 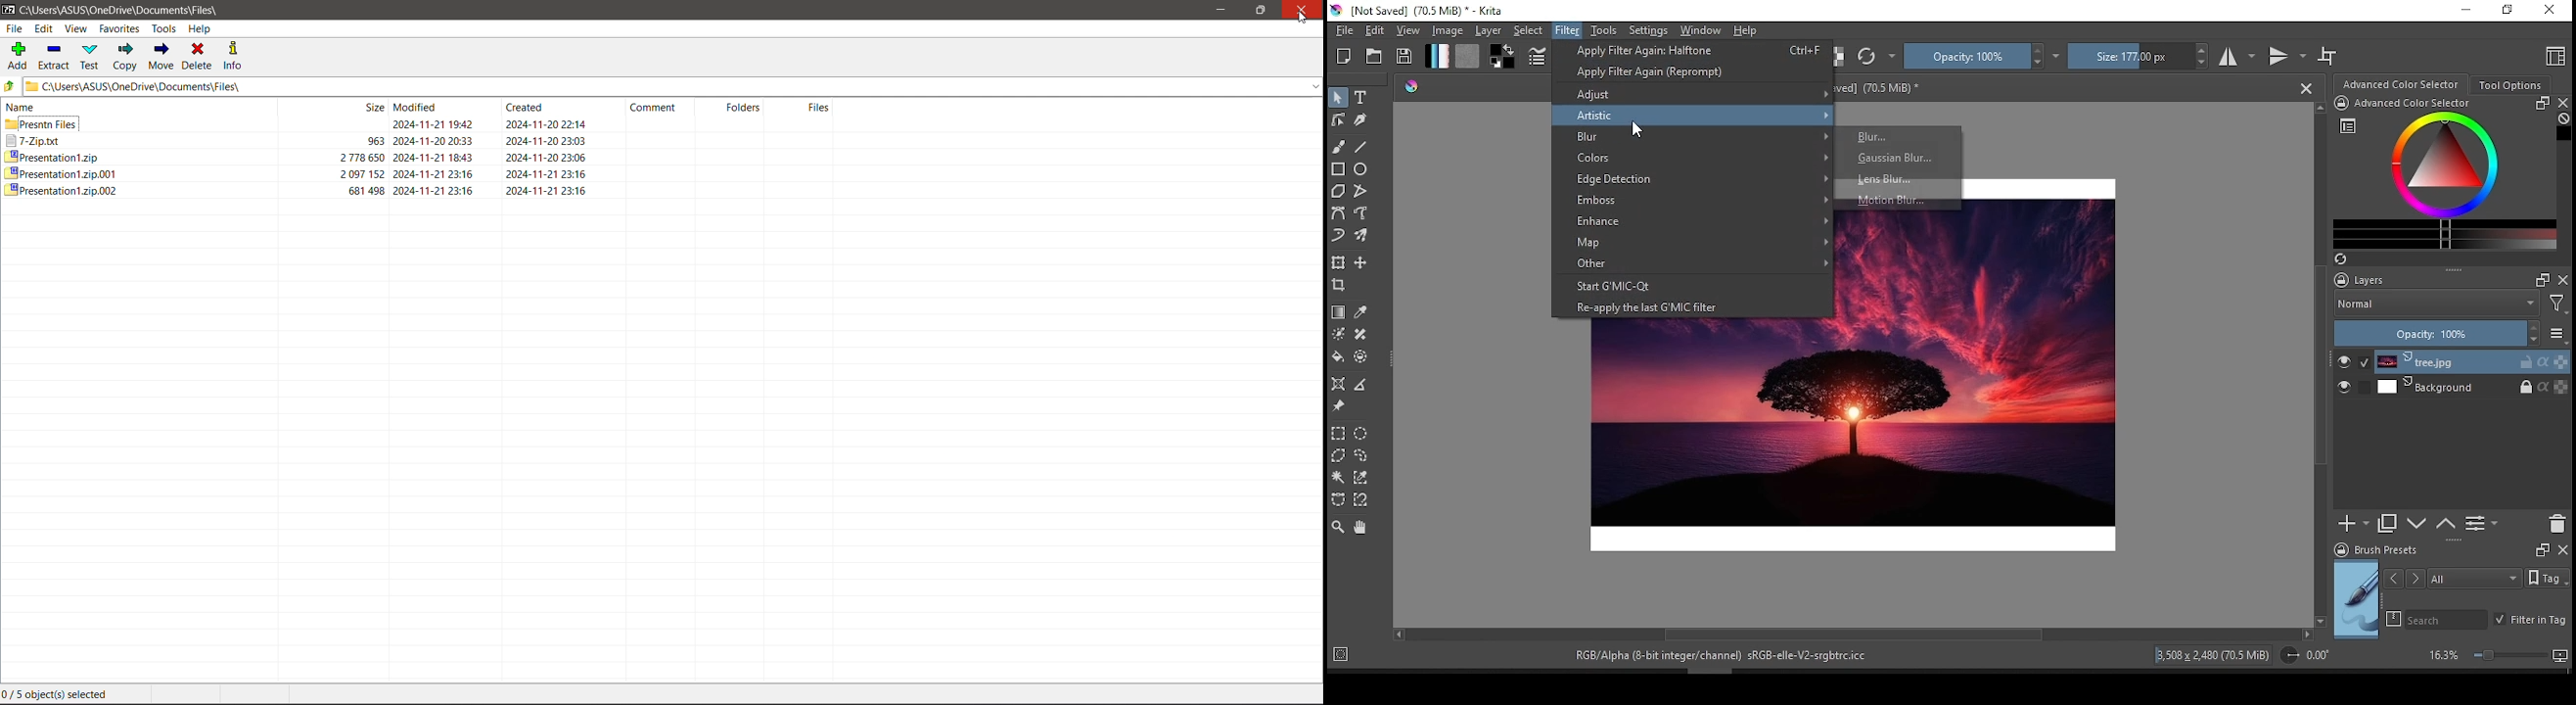 What do you see at coordinates (1603, 30) in the screenshot?
I see `tools` at bounding box center [1603, 30].